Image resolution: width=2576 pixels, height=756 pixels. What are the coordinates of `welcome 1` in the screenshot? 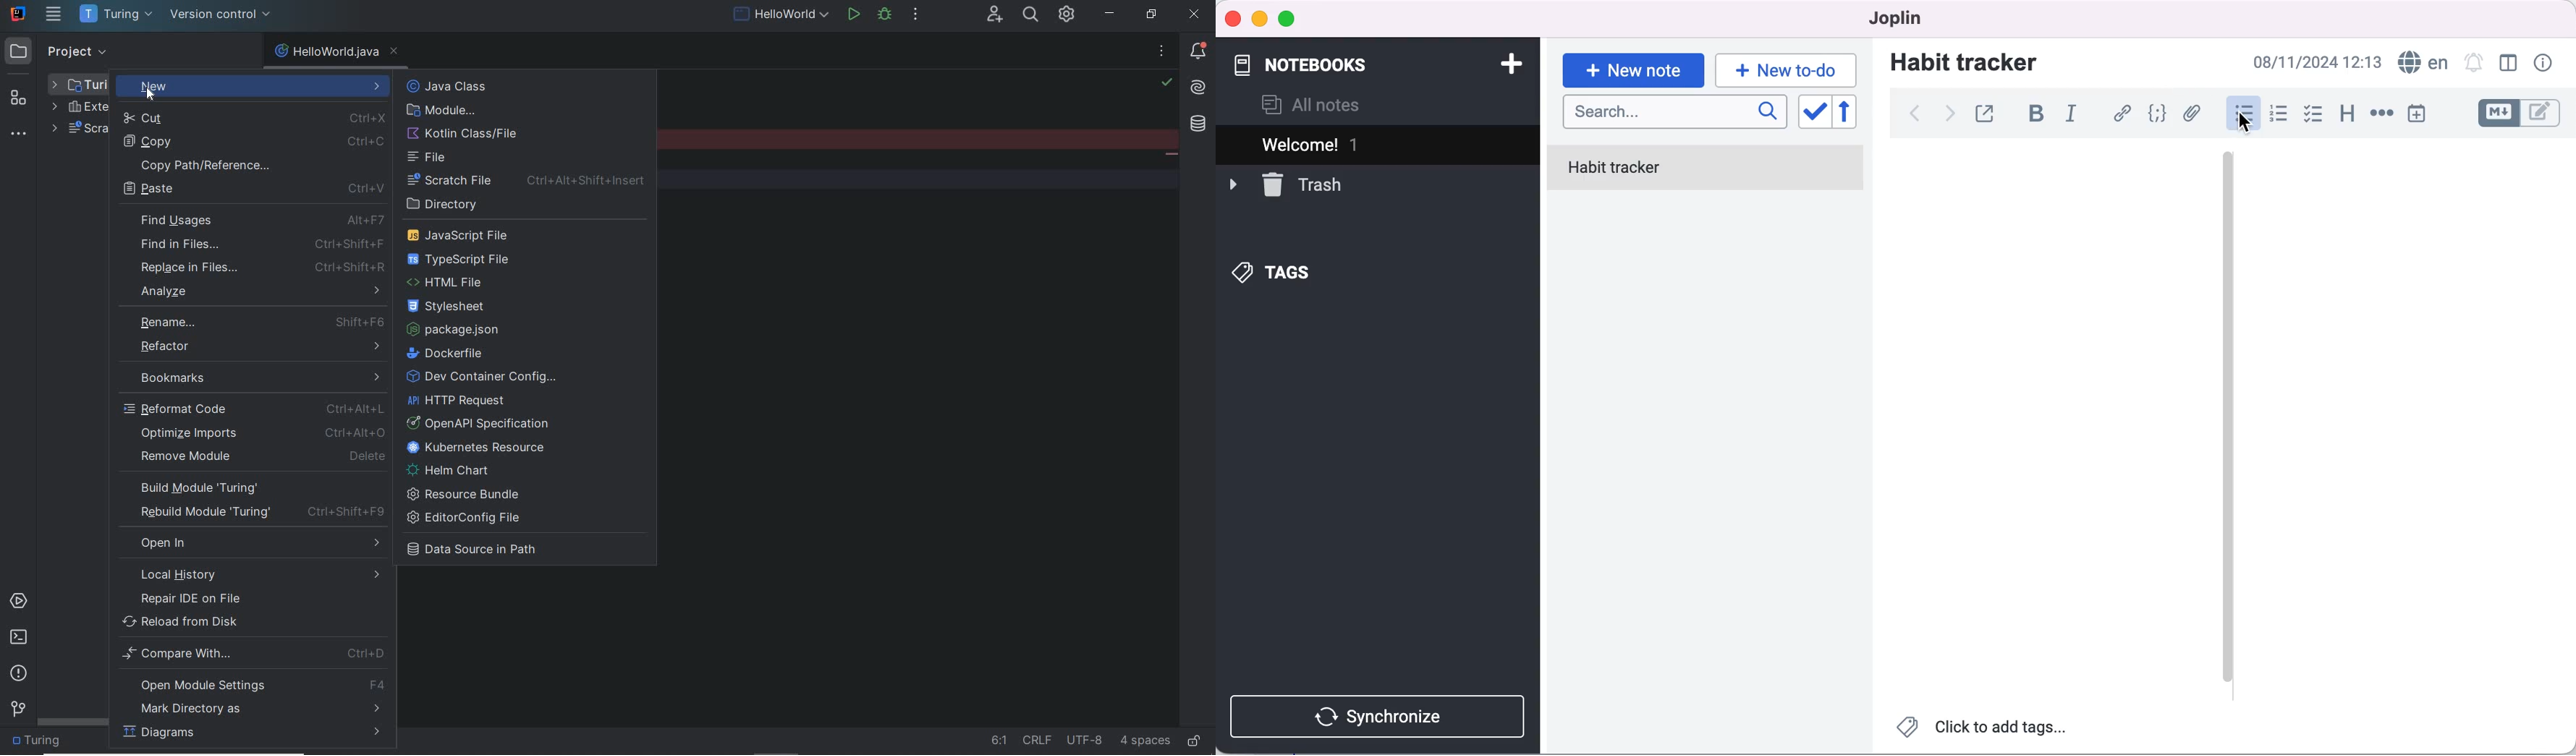 It's located at (1381, 144).